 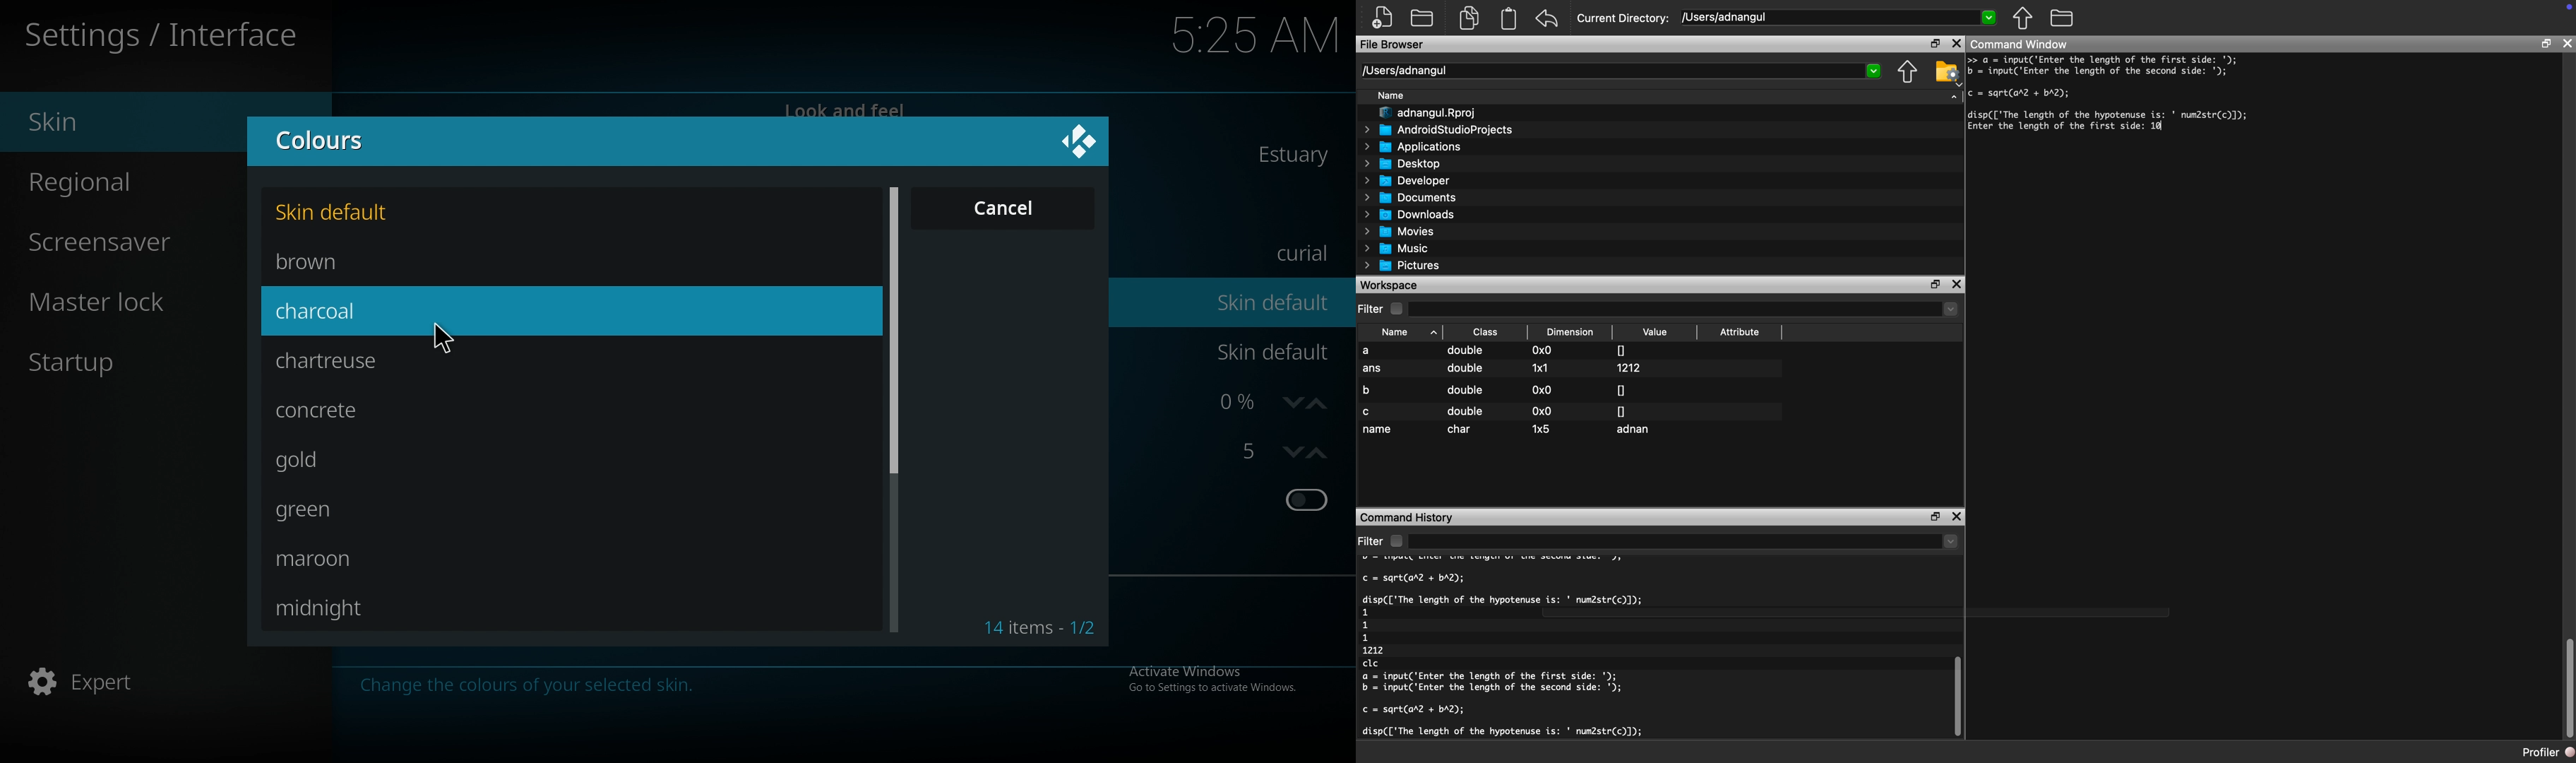 What do you see at coordinates (1301, 253) in the screenshot?
I see `curial` at bounding box center [1301, 253].